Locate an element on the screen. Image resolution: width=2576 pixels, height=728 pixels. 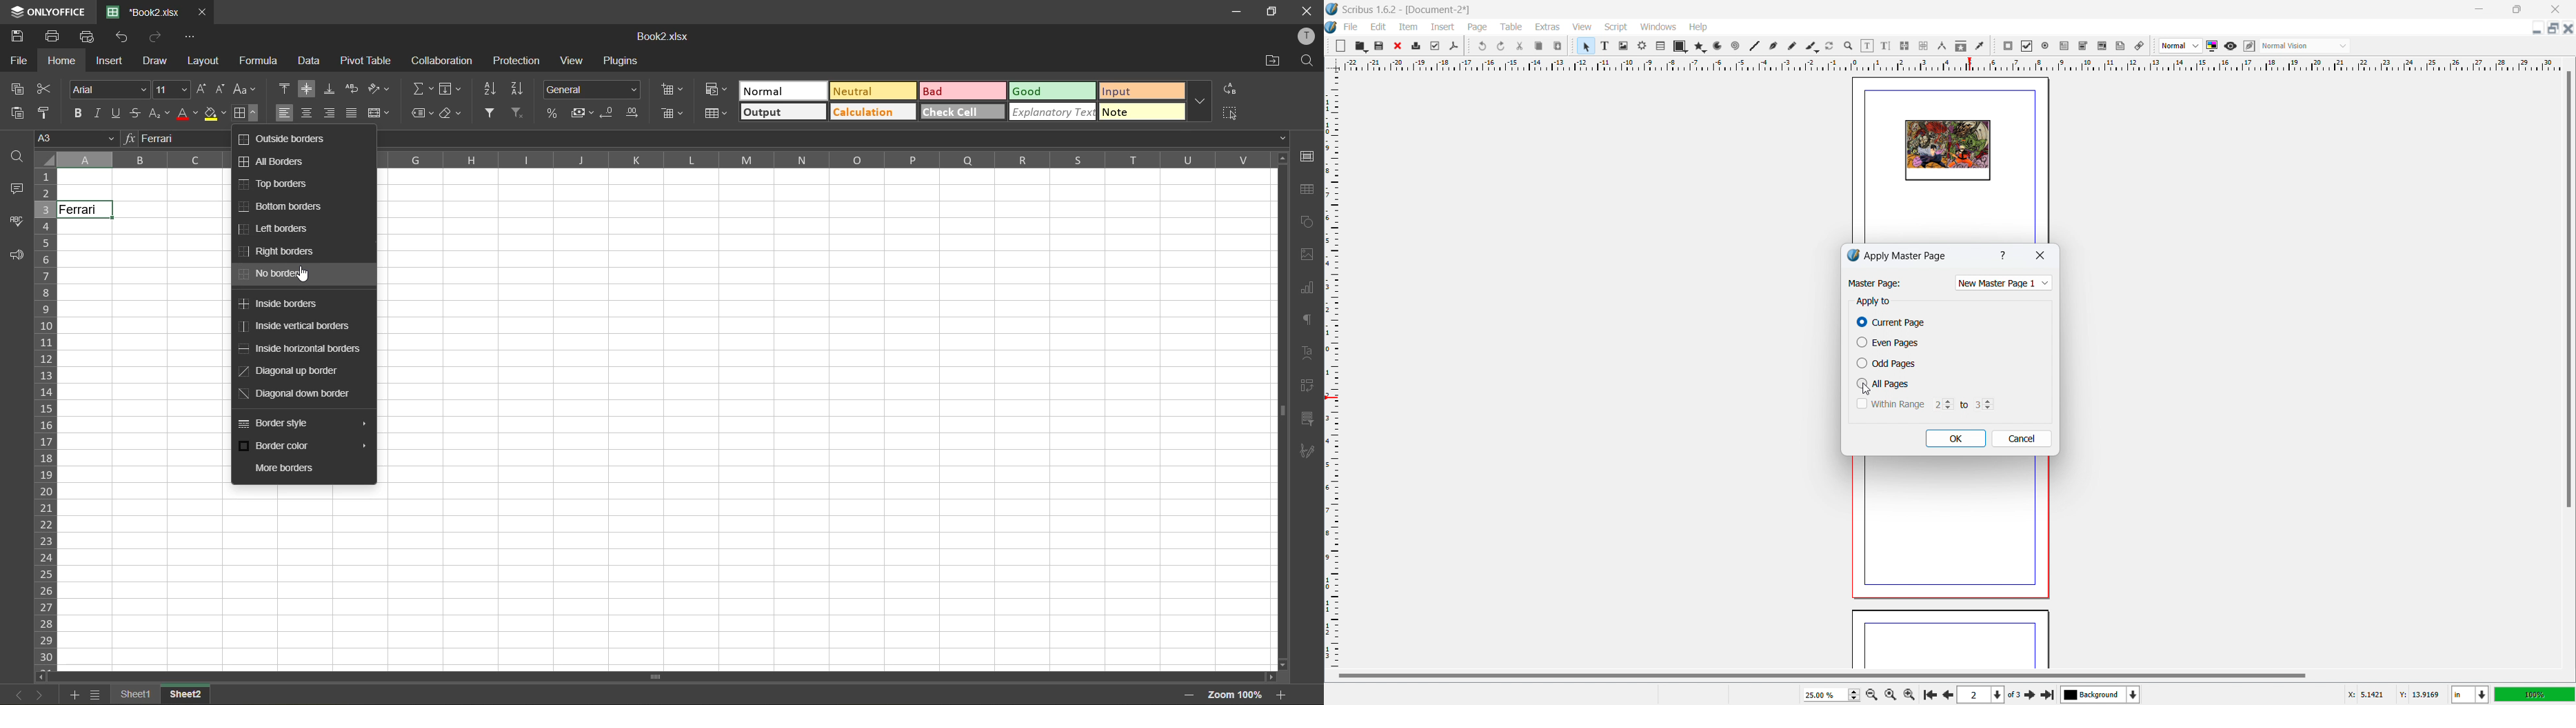
view is located at coordinates (1582, 27).